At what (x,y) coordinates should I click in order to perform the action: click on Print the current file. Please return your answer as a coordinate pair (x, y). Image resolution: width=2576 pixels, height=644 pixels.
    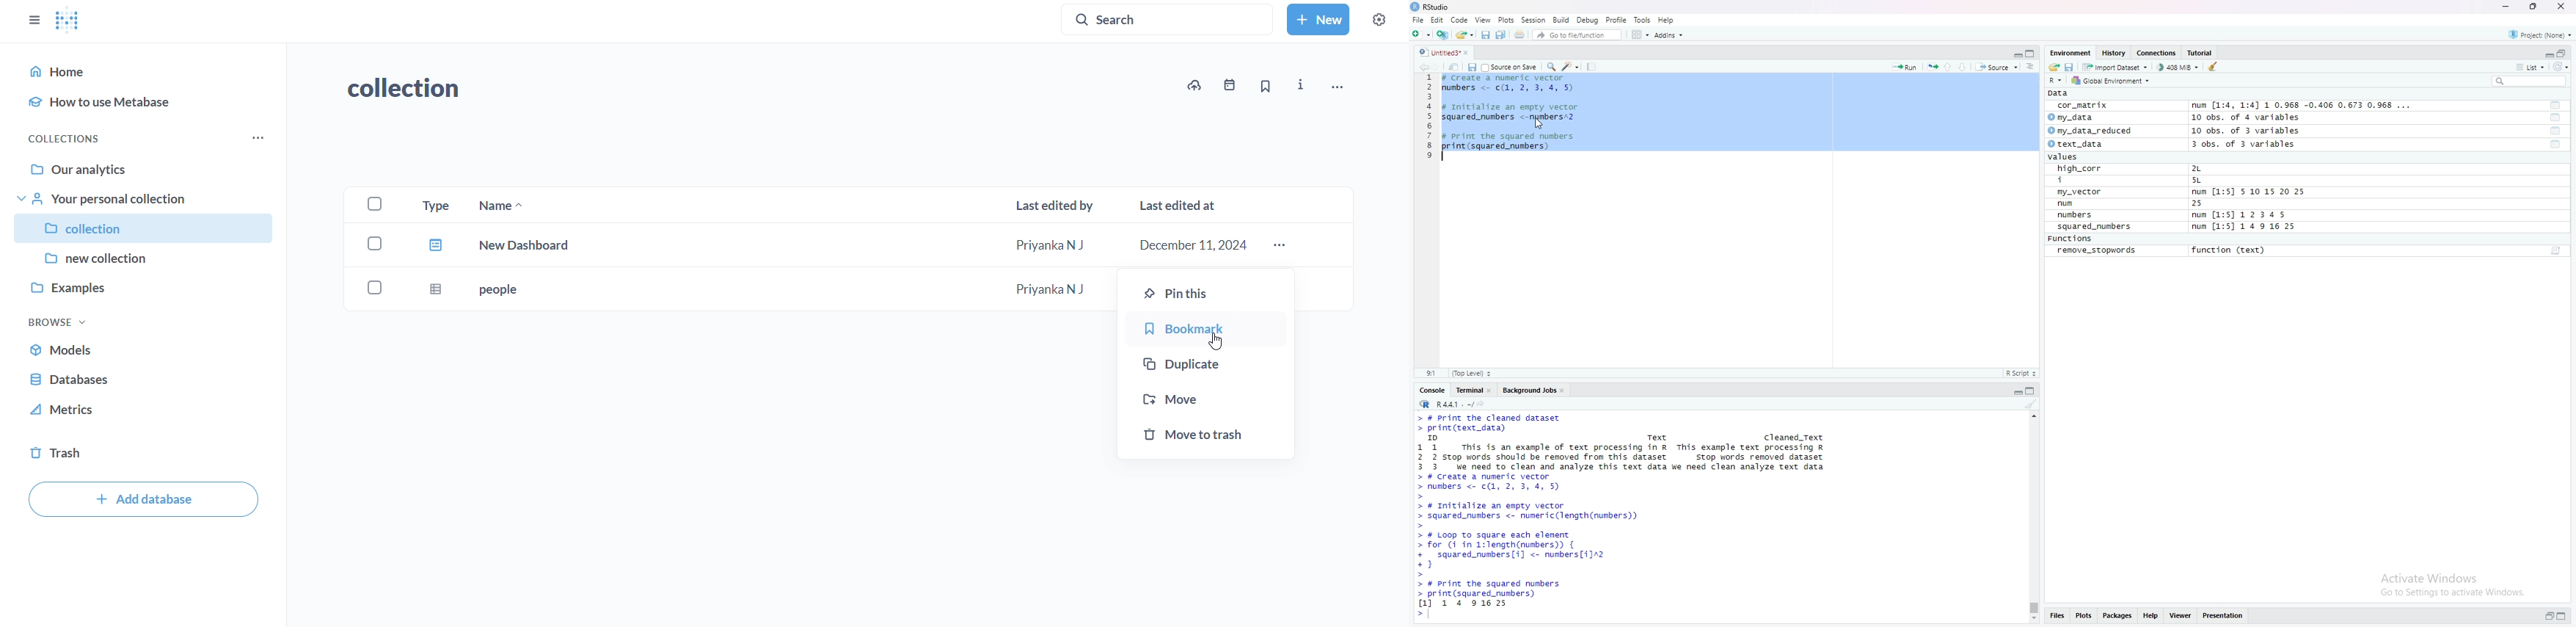
    Looking at the image, I should click on (1518, 33).